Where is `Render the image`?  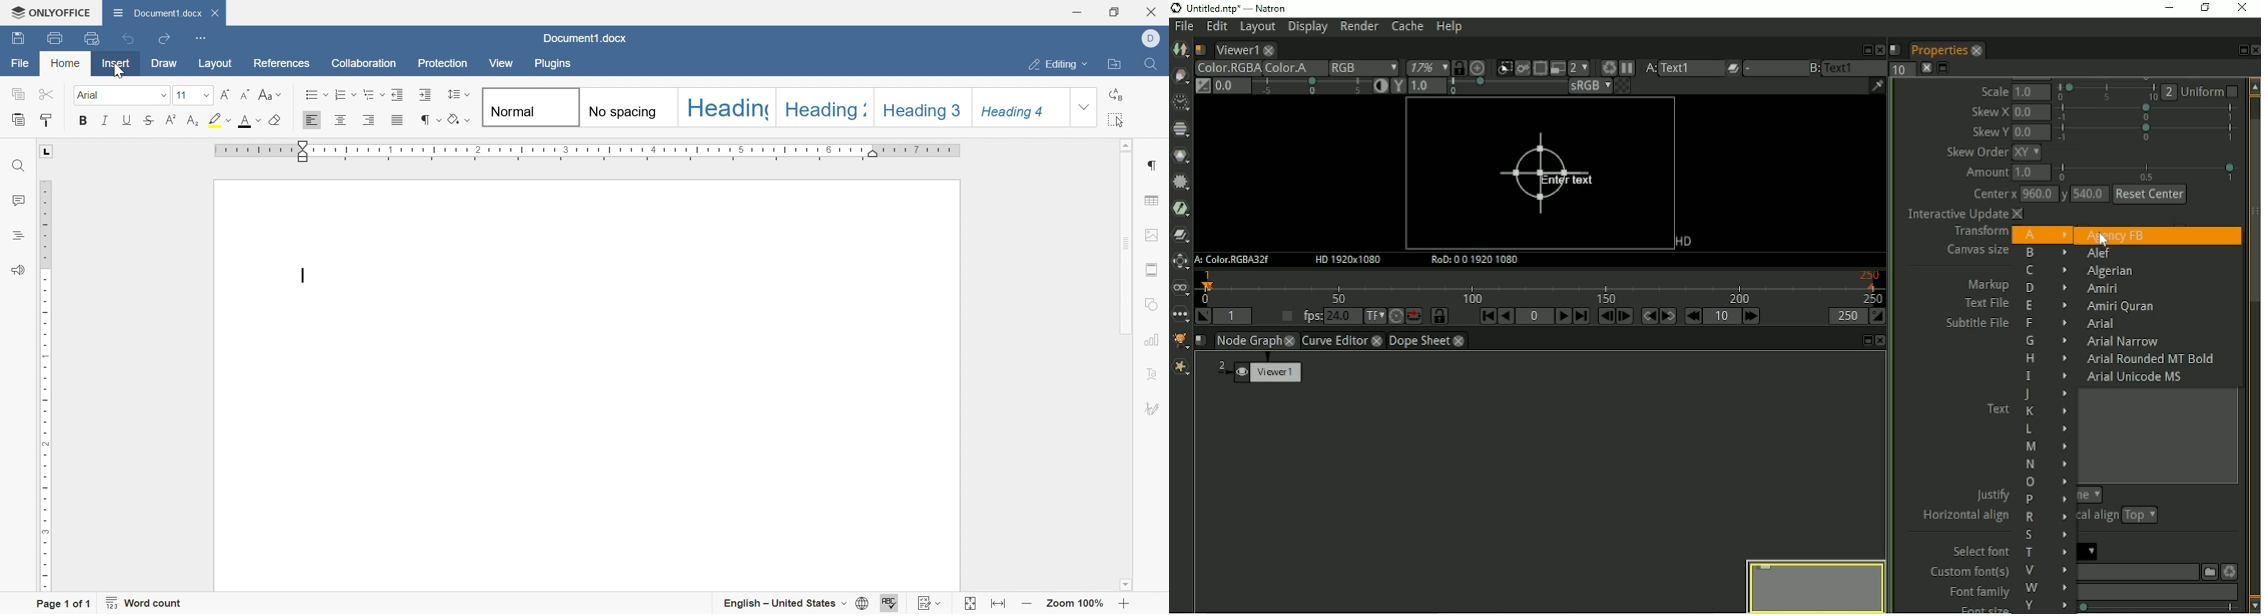
Render the image is located at coordinates (1525, 66).